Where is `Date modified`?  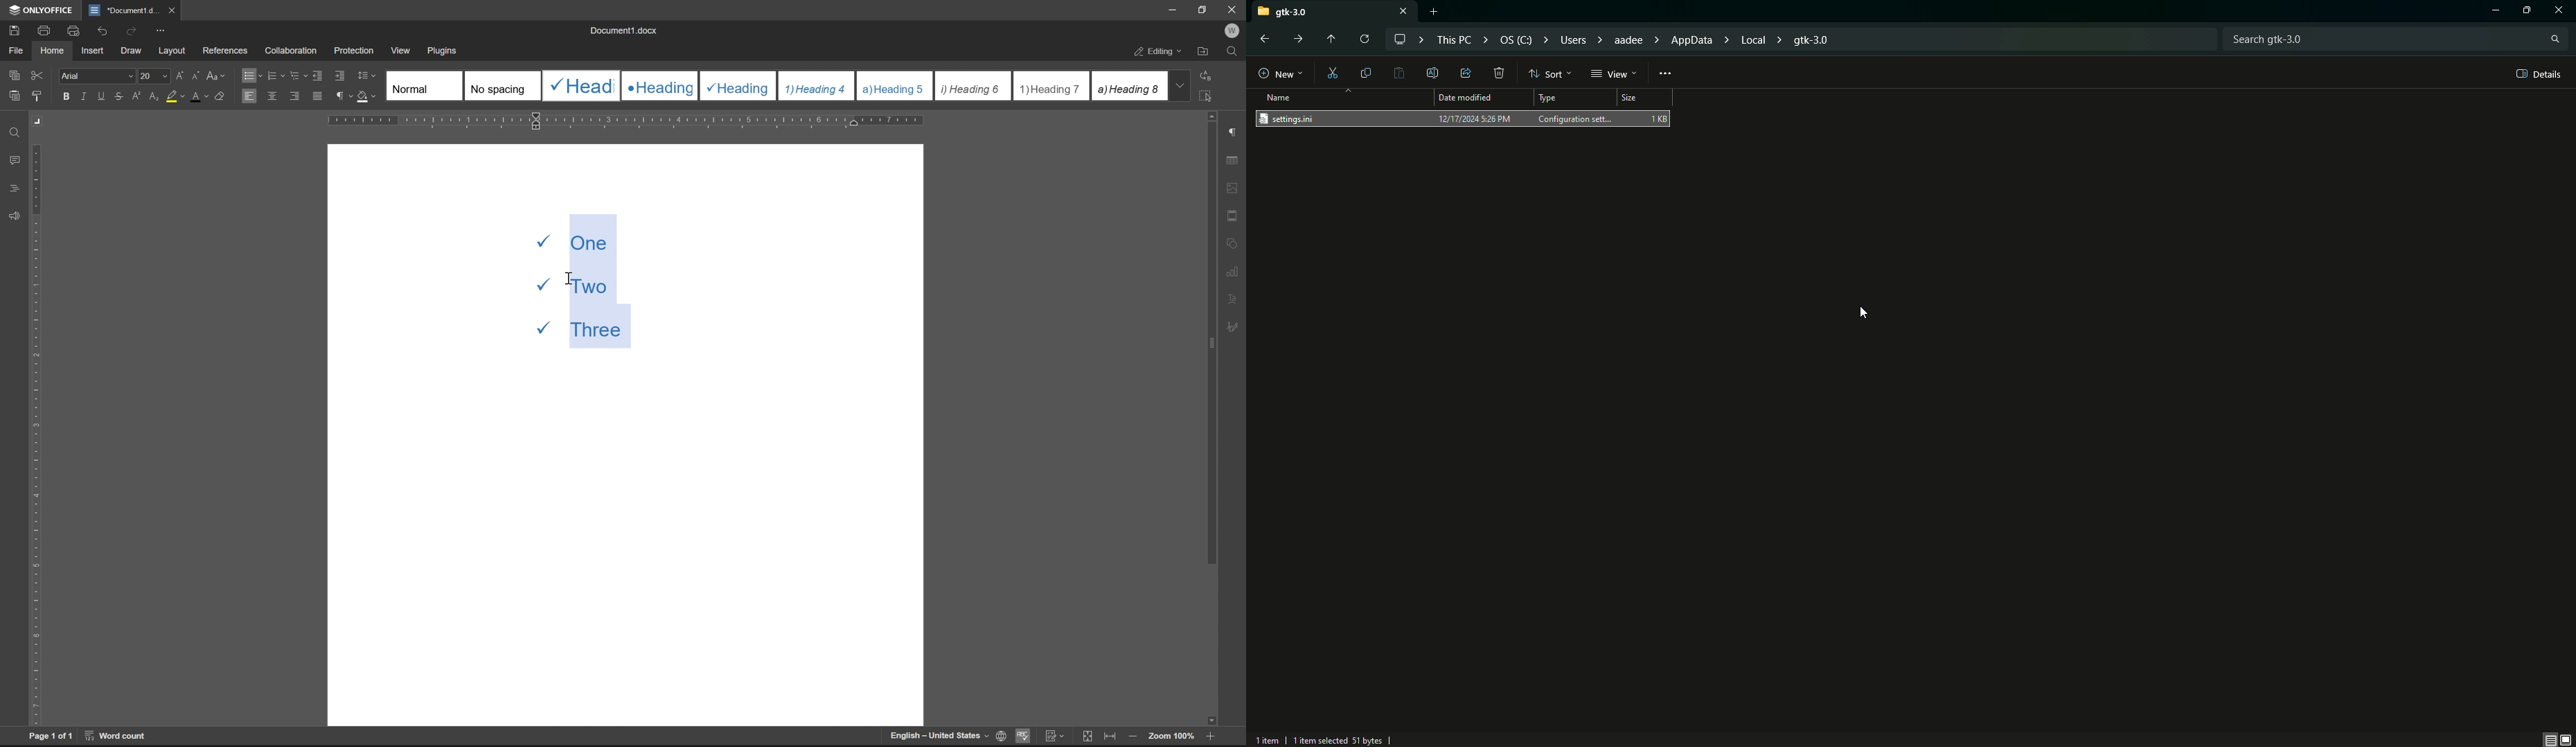
Date modified is located at coordinates (1468, 98).